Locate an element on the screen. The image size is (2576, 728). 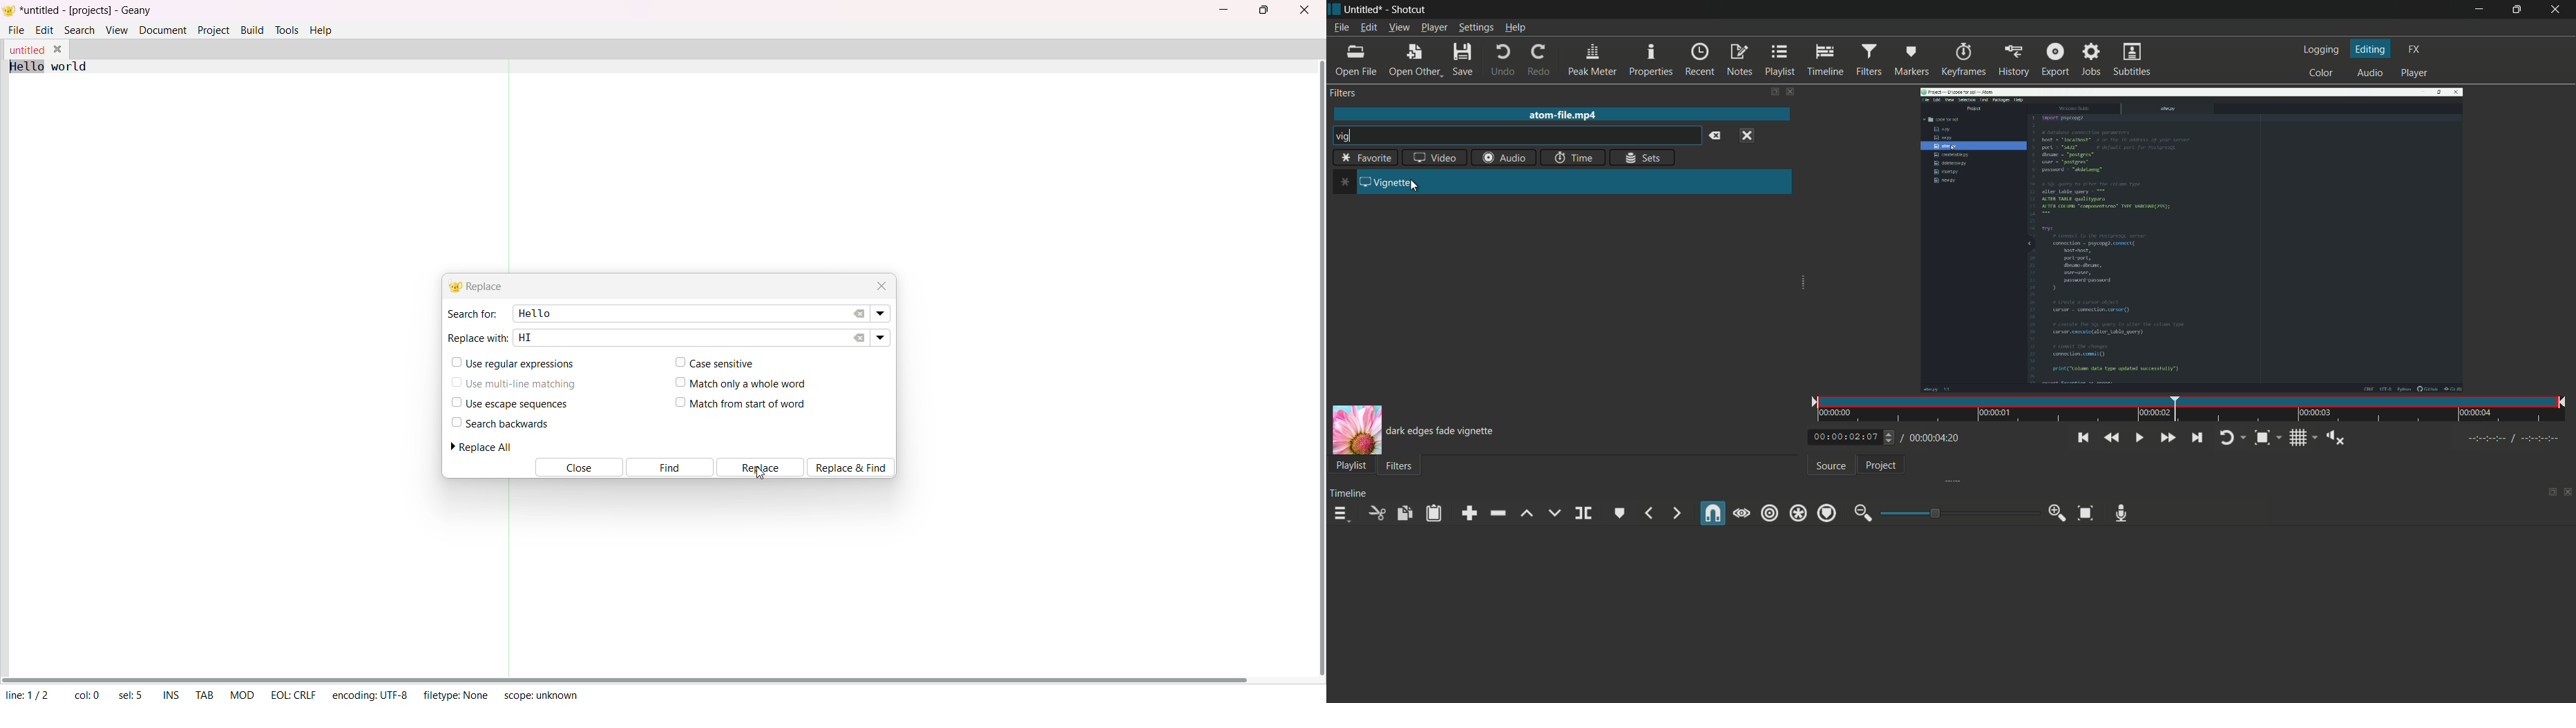
replace all is located at coordinates (487, 447).